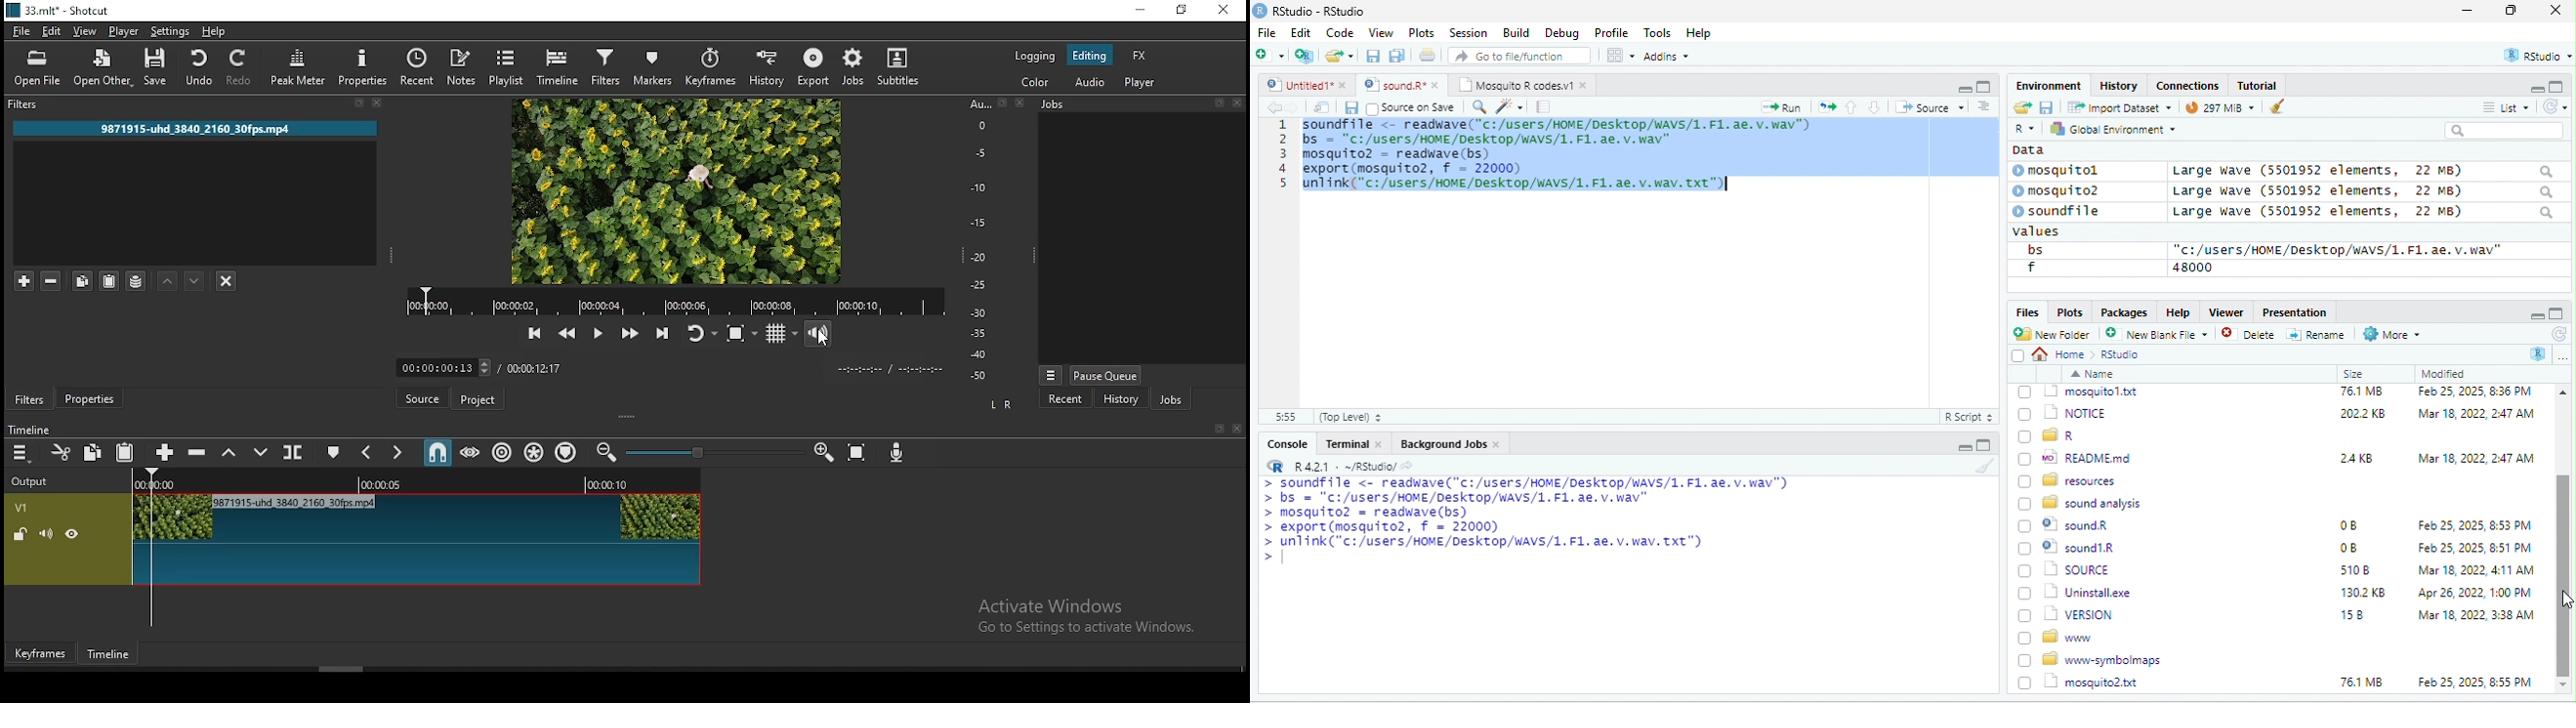 The image size is (2576, 728). Describe the element at coordinates (2362, 170) in the screenshot. I see `Large wave (5501952 elements, 22 MB)` at that location.